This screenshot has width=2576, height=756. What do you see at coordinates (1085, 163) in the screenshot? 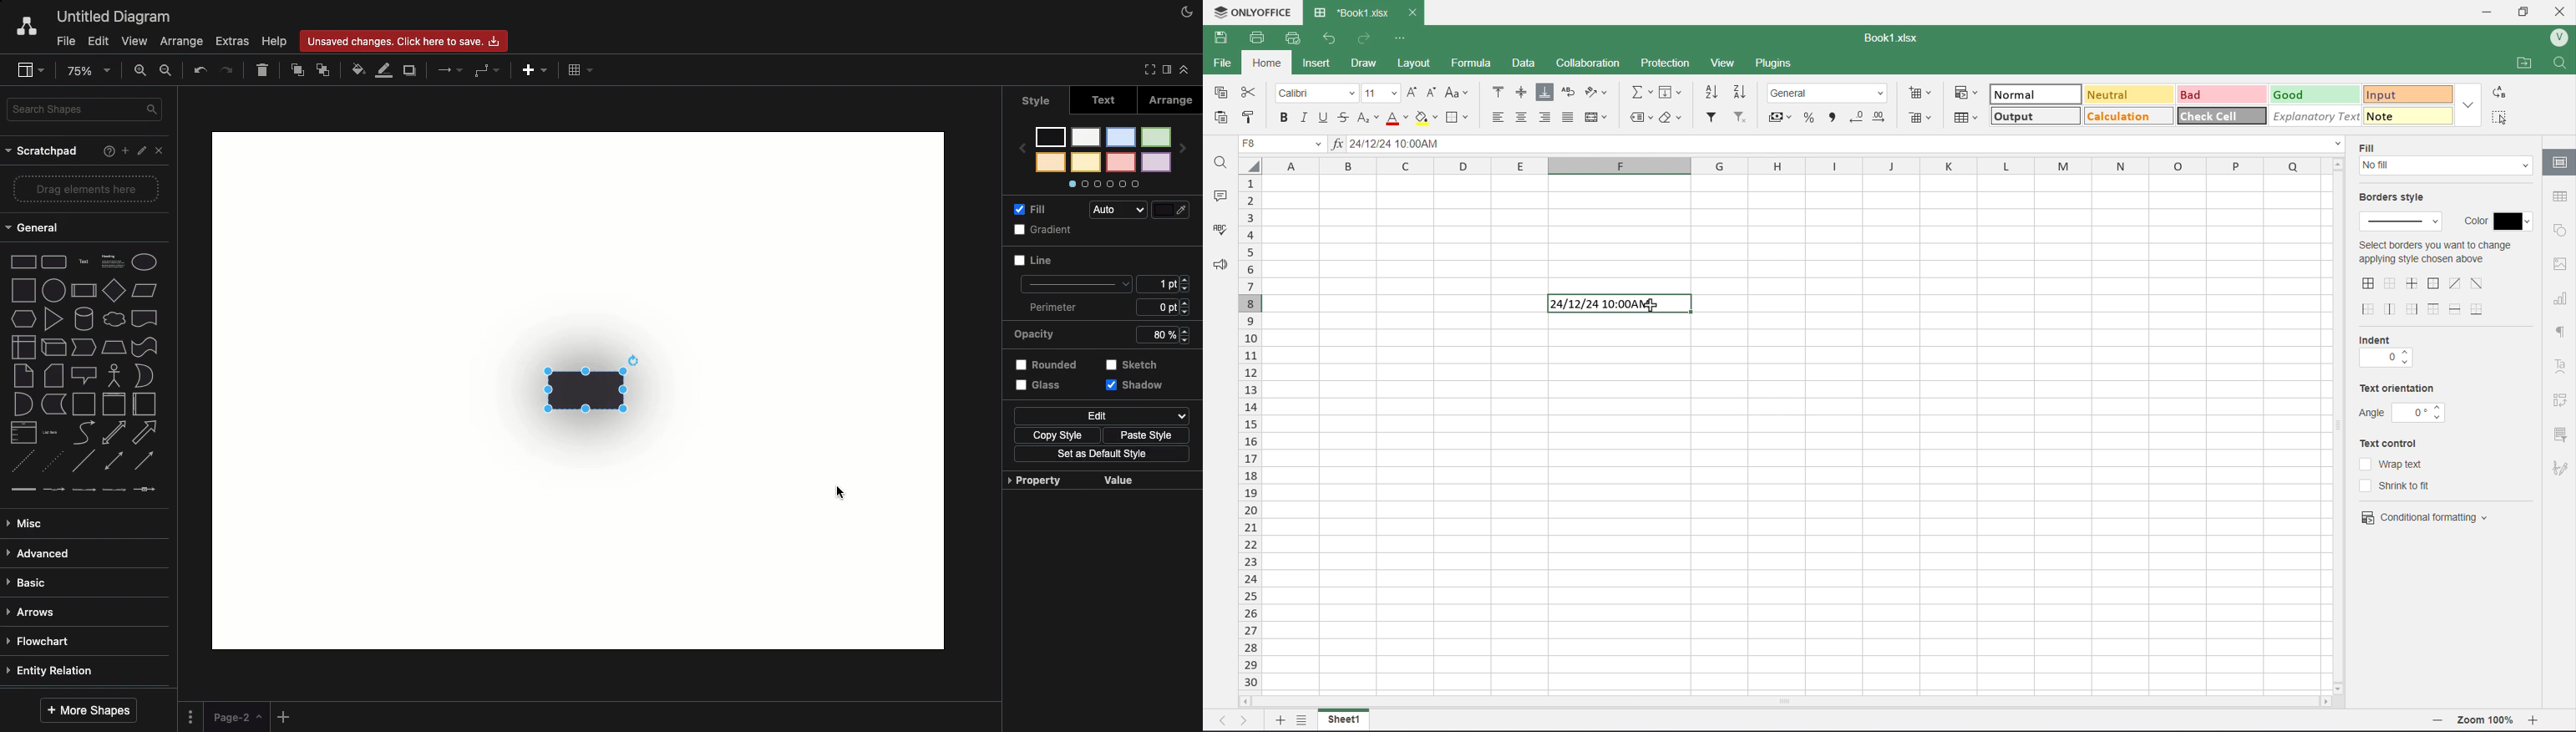
I see `color 6` at bounding box center [1085, 163].